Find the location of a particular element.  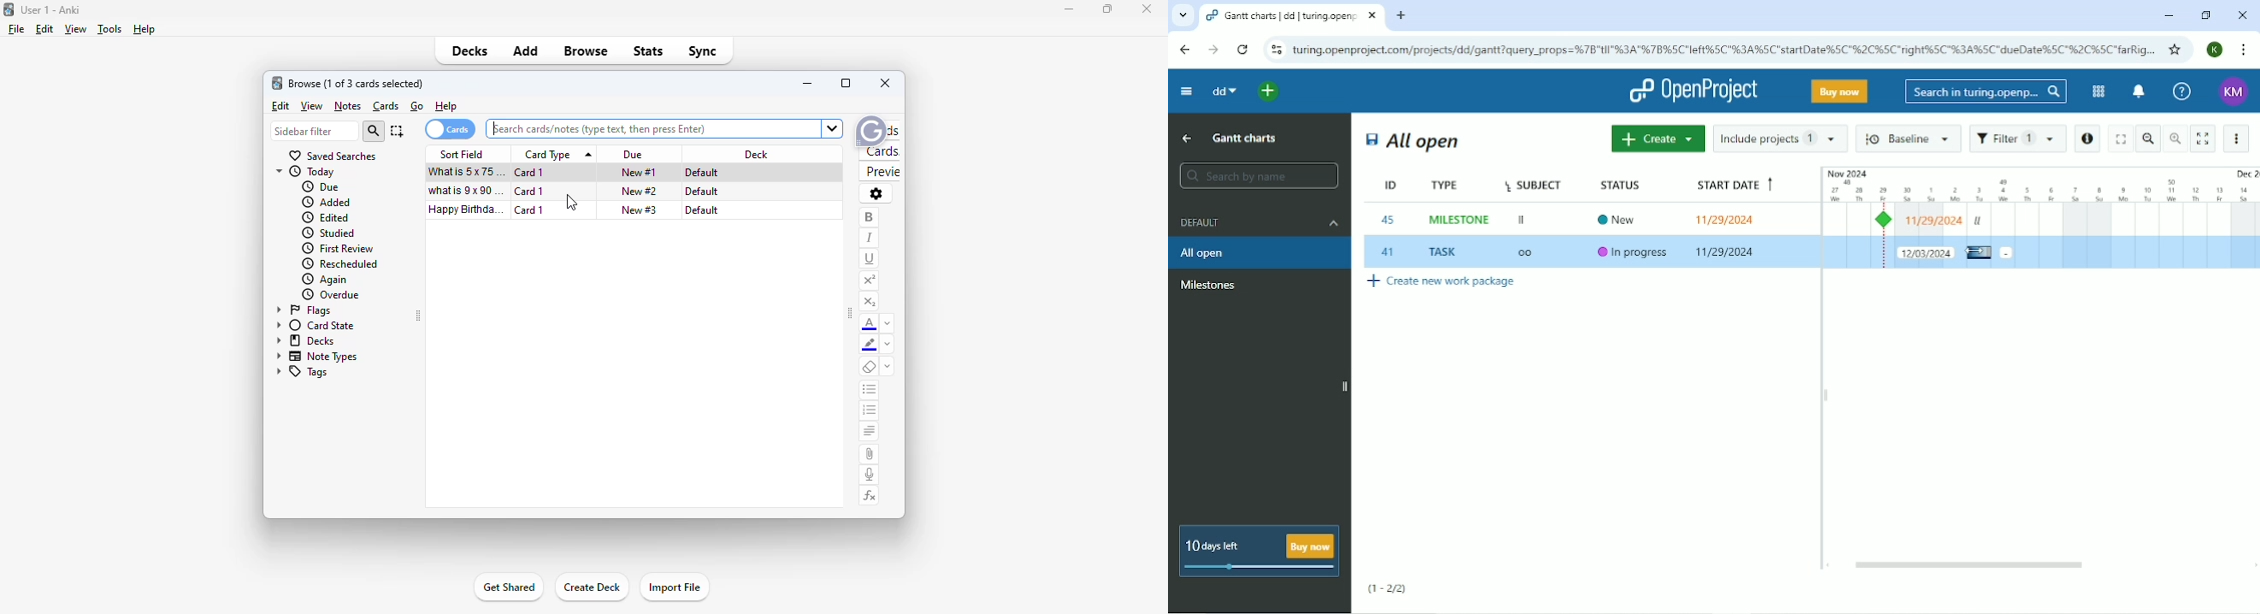

Fullscreen is located at coordinates (2119, 138).